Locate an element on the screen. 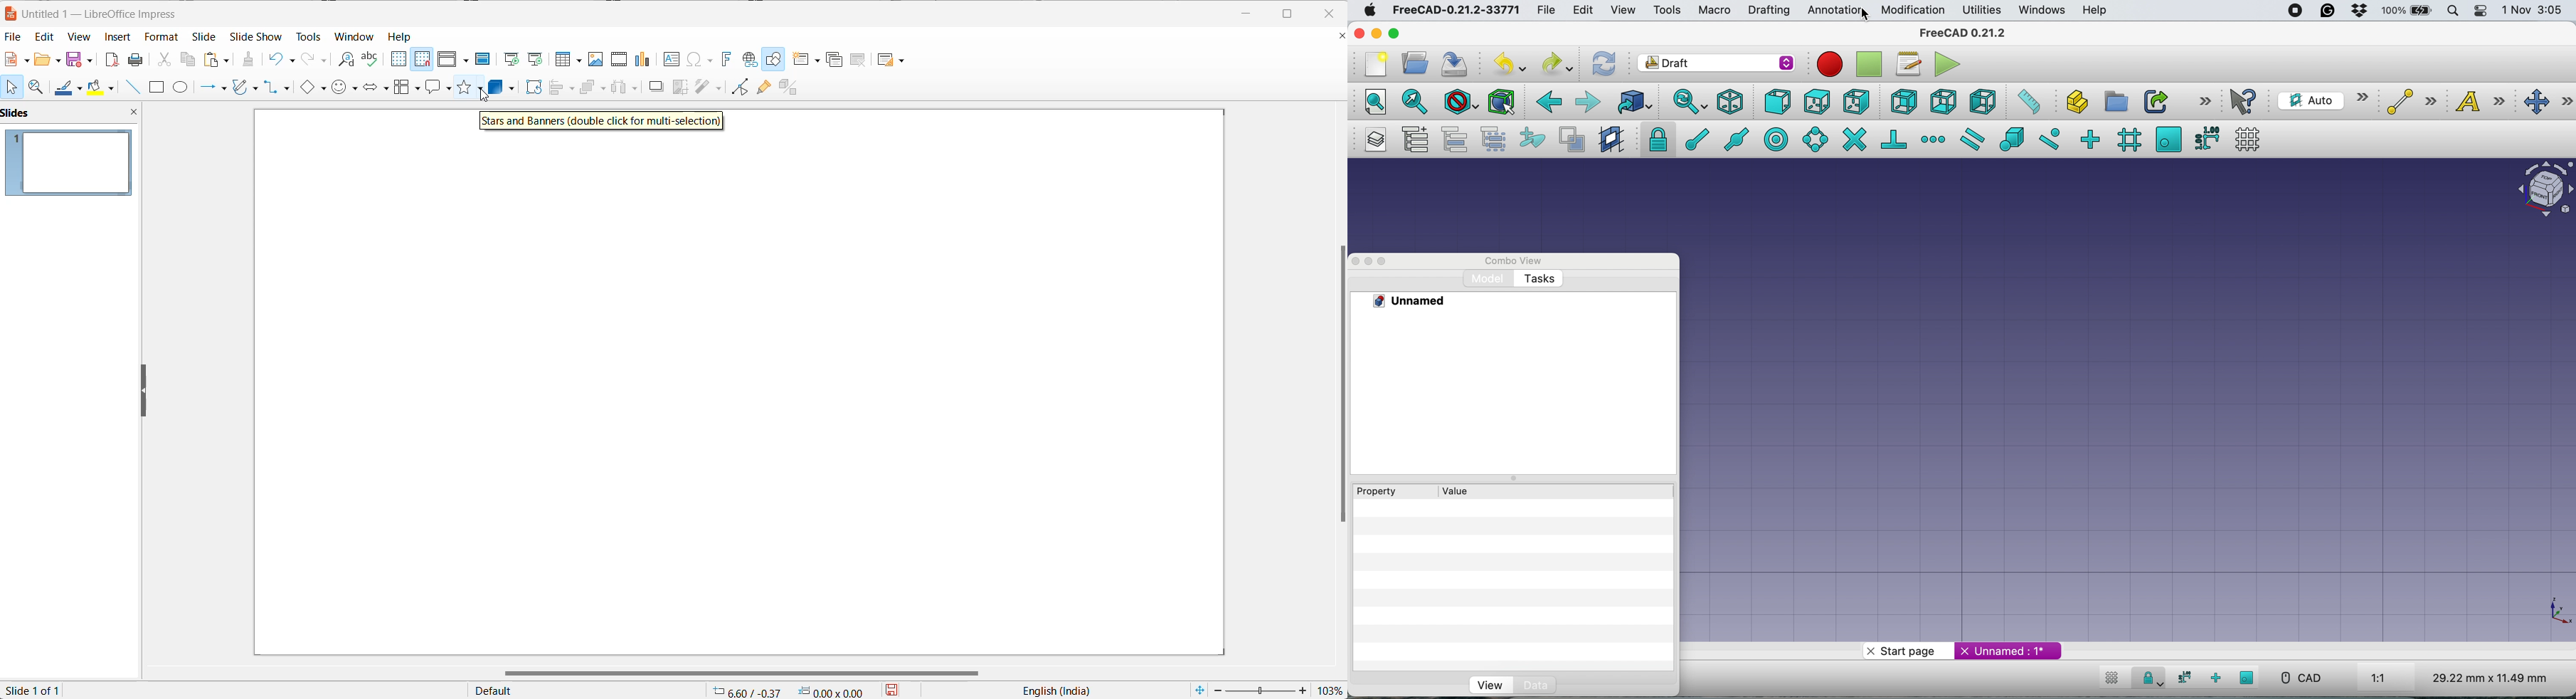 This screenshot has height=700, width=2576. basic shapes is located at coordinates (315, 88).